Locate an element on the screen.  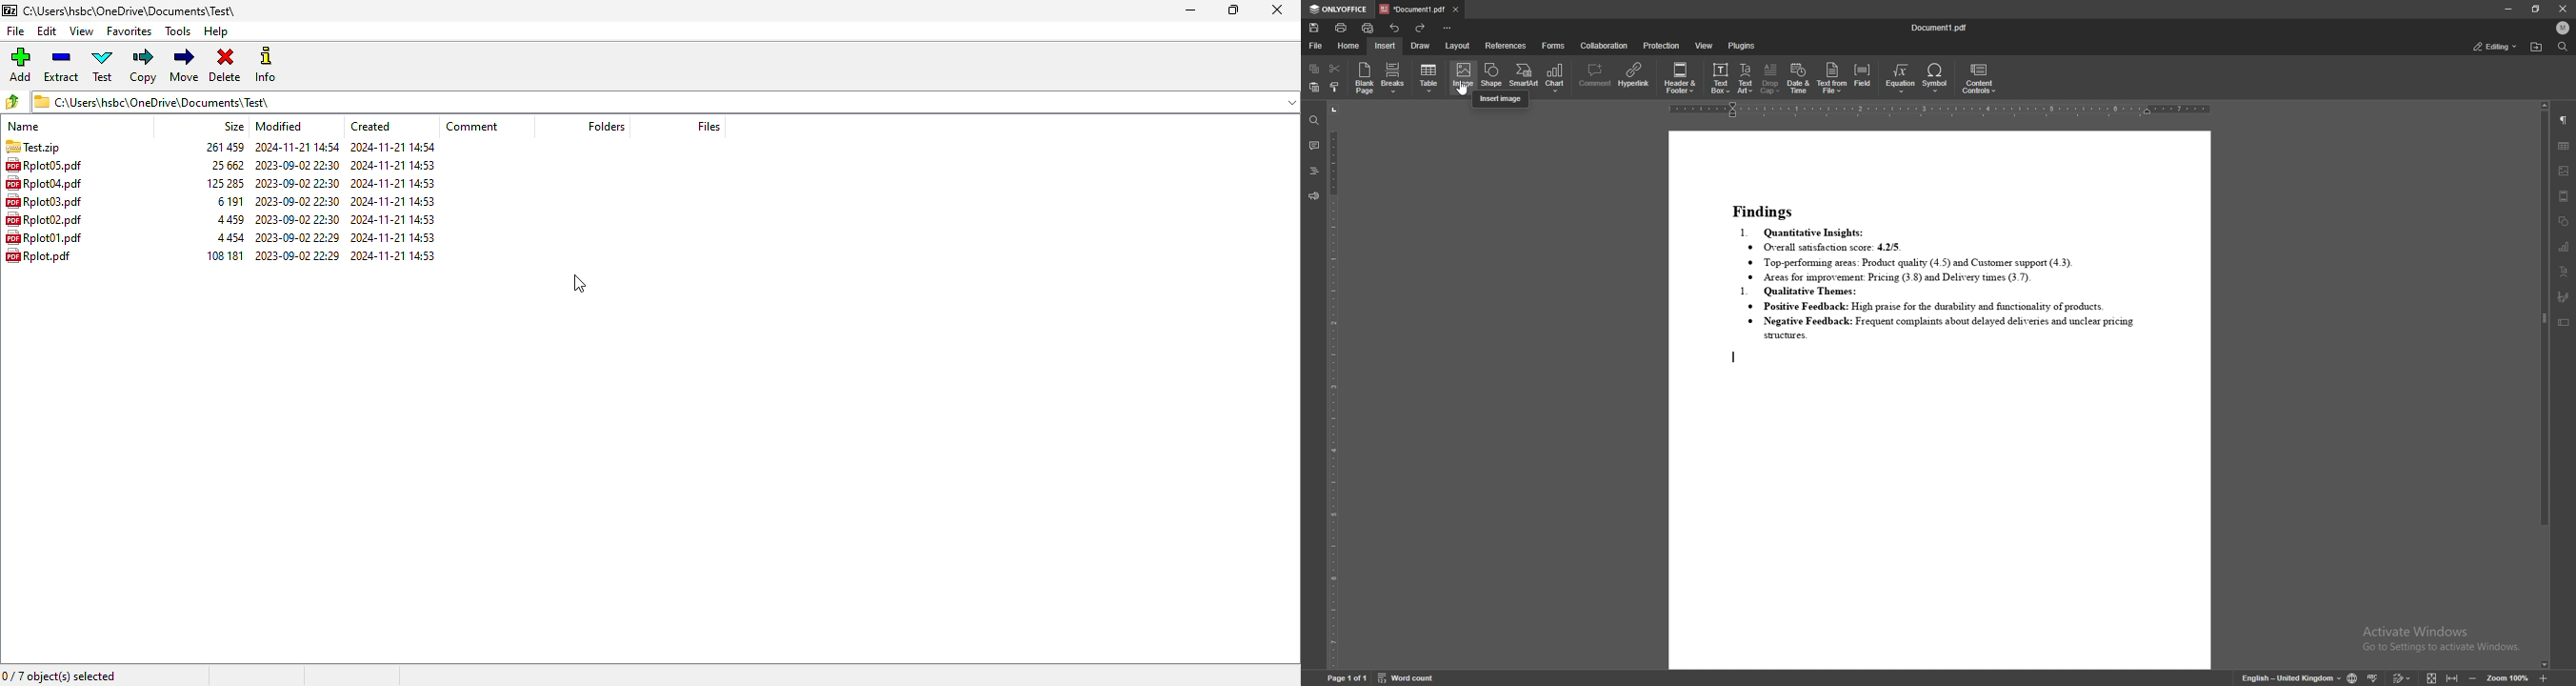
comment is located at coordinates (1595, 76).